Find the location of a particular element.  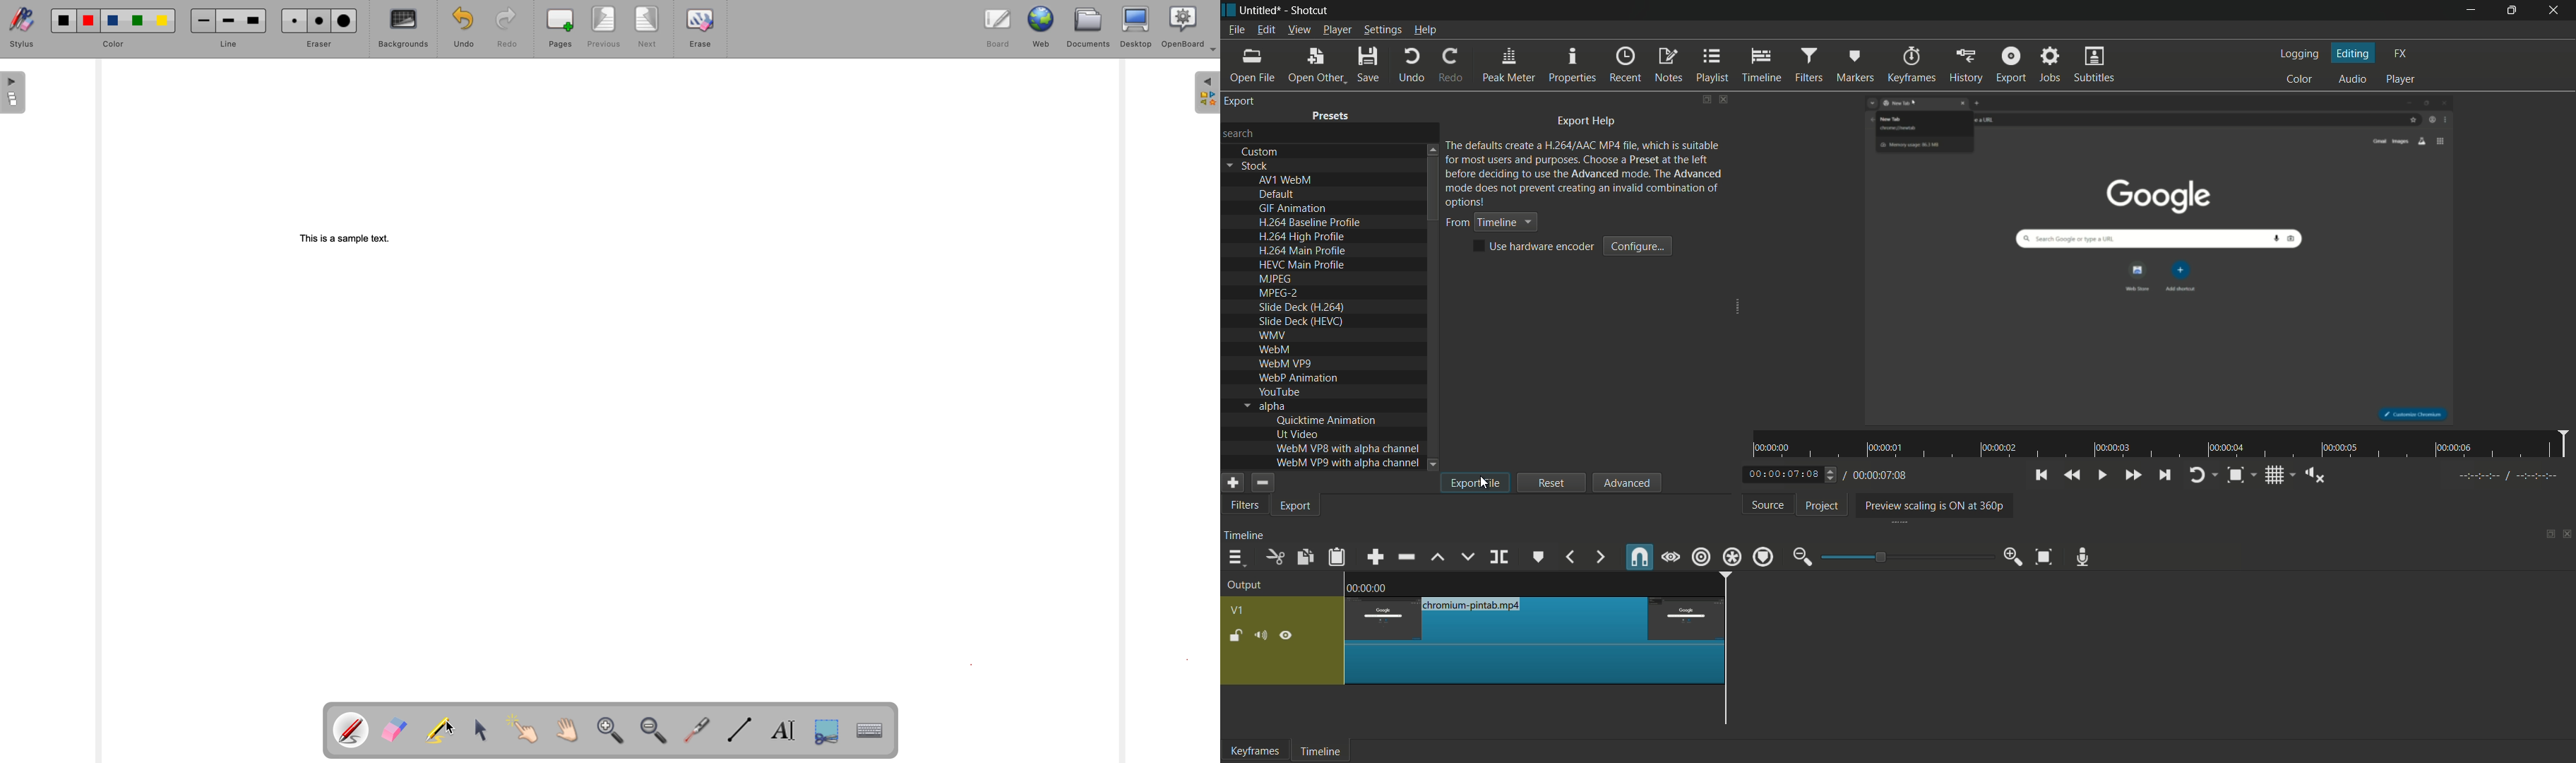

color is located at coordinates (2301, 78).